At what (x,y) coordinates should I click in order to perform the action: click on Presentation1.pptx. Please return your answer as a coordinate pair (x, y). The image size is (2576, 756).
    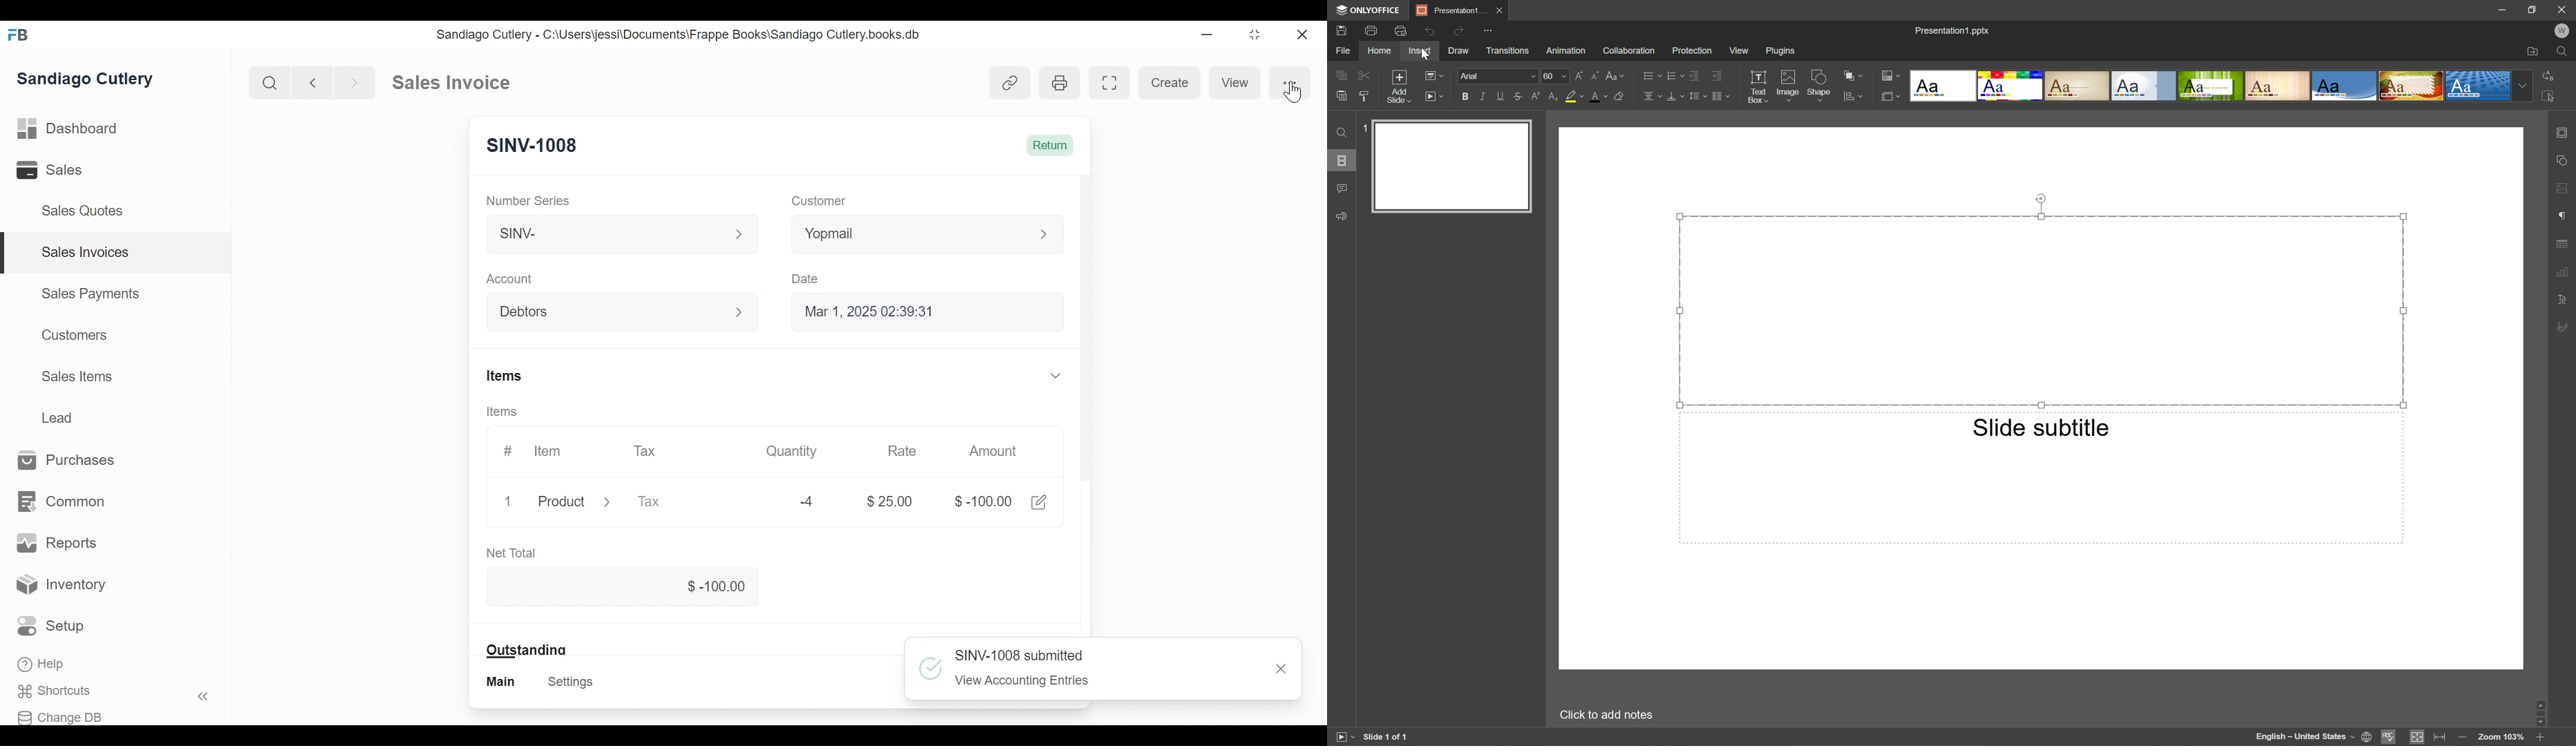
    Looking at the image, I should click on (1954, 31).